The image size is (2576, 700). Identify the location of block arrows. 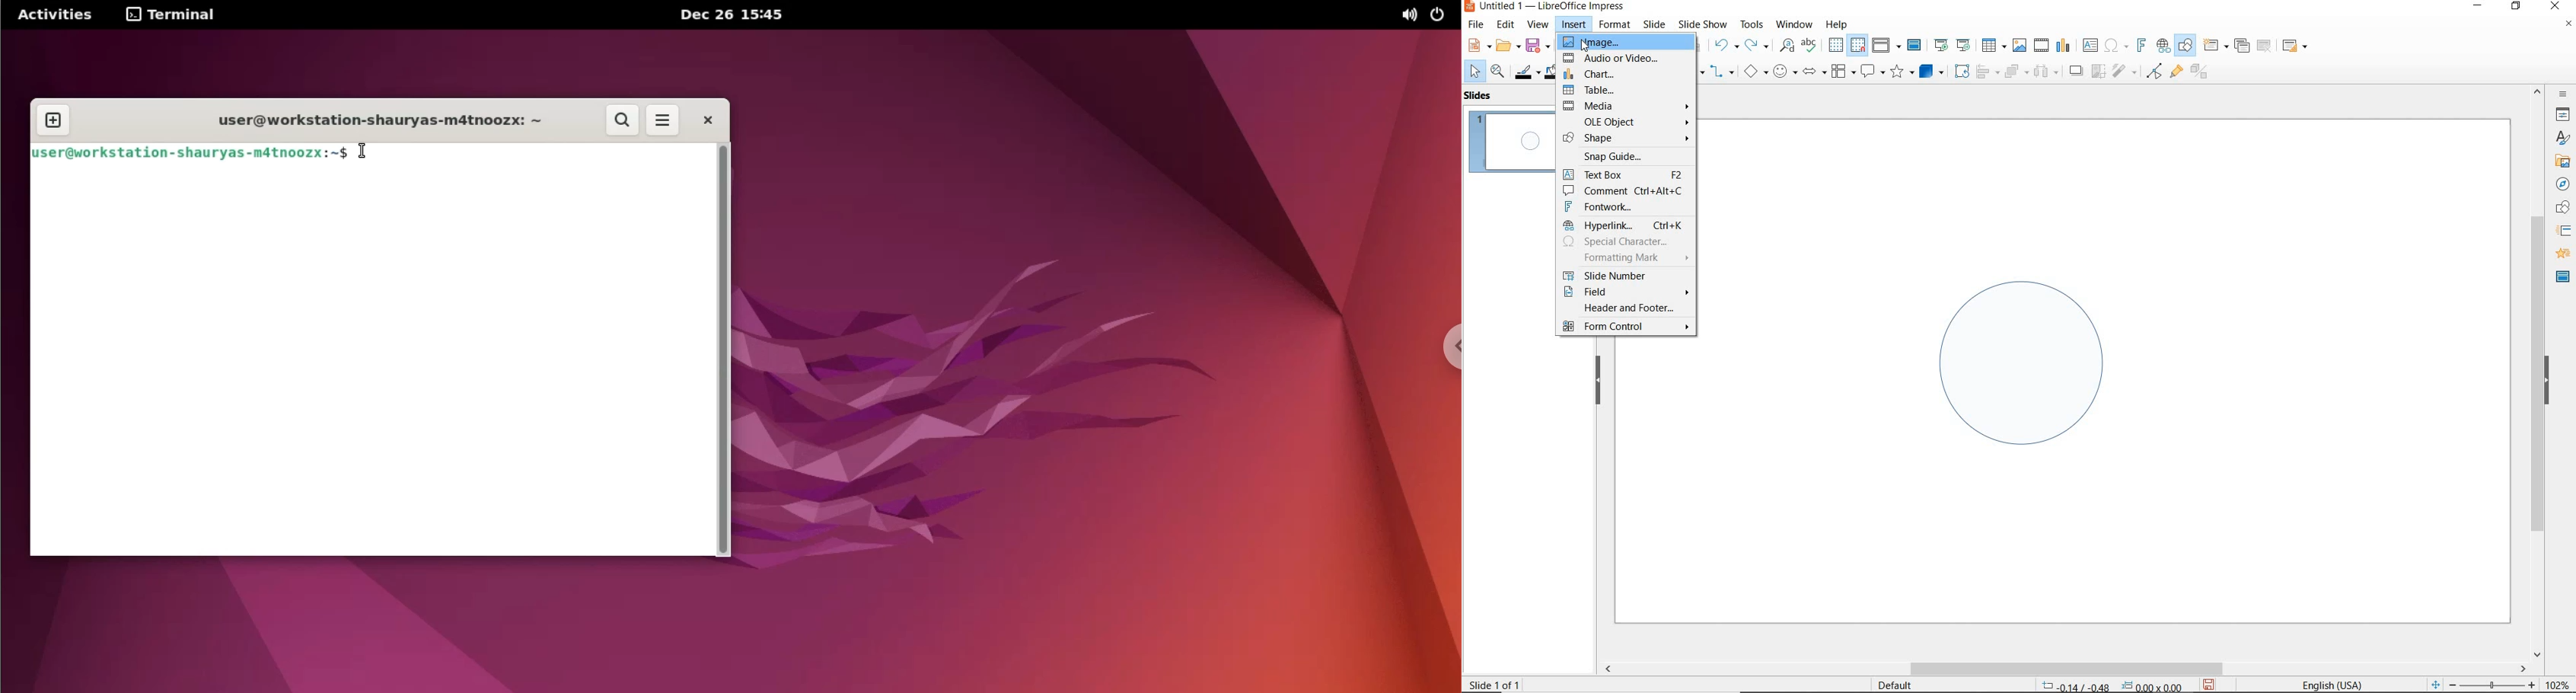
(1812, 72).